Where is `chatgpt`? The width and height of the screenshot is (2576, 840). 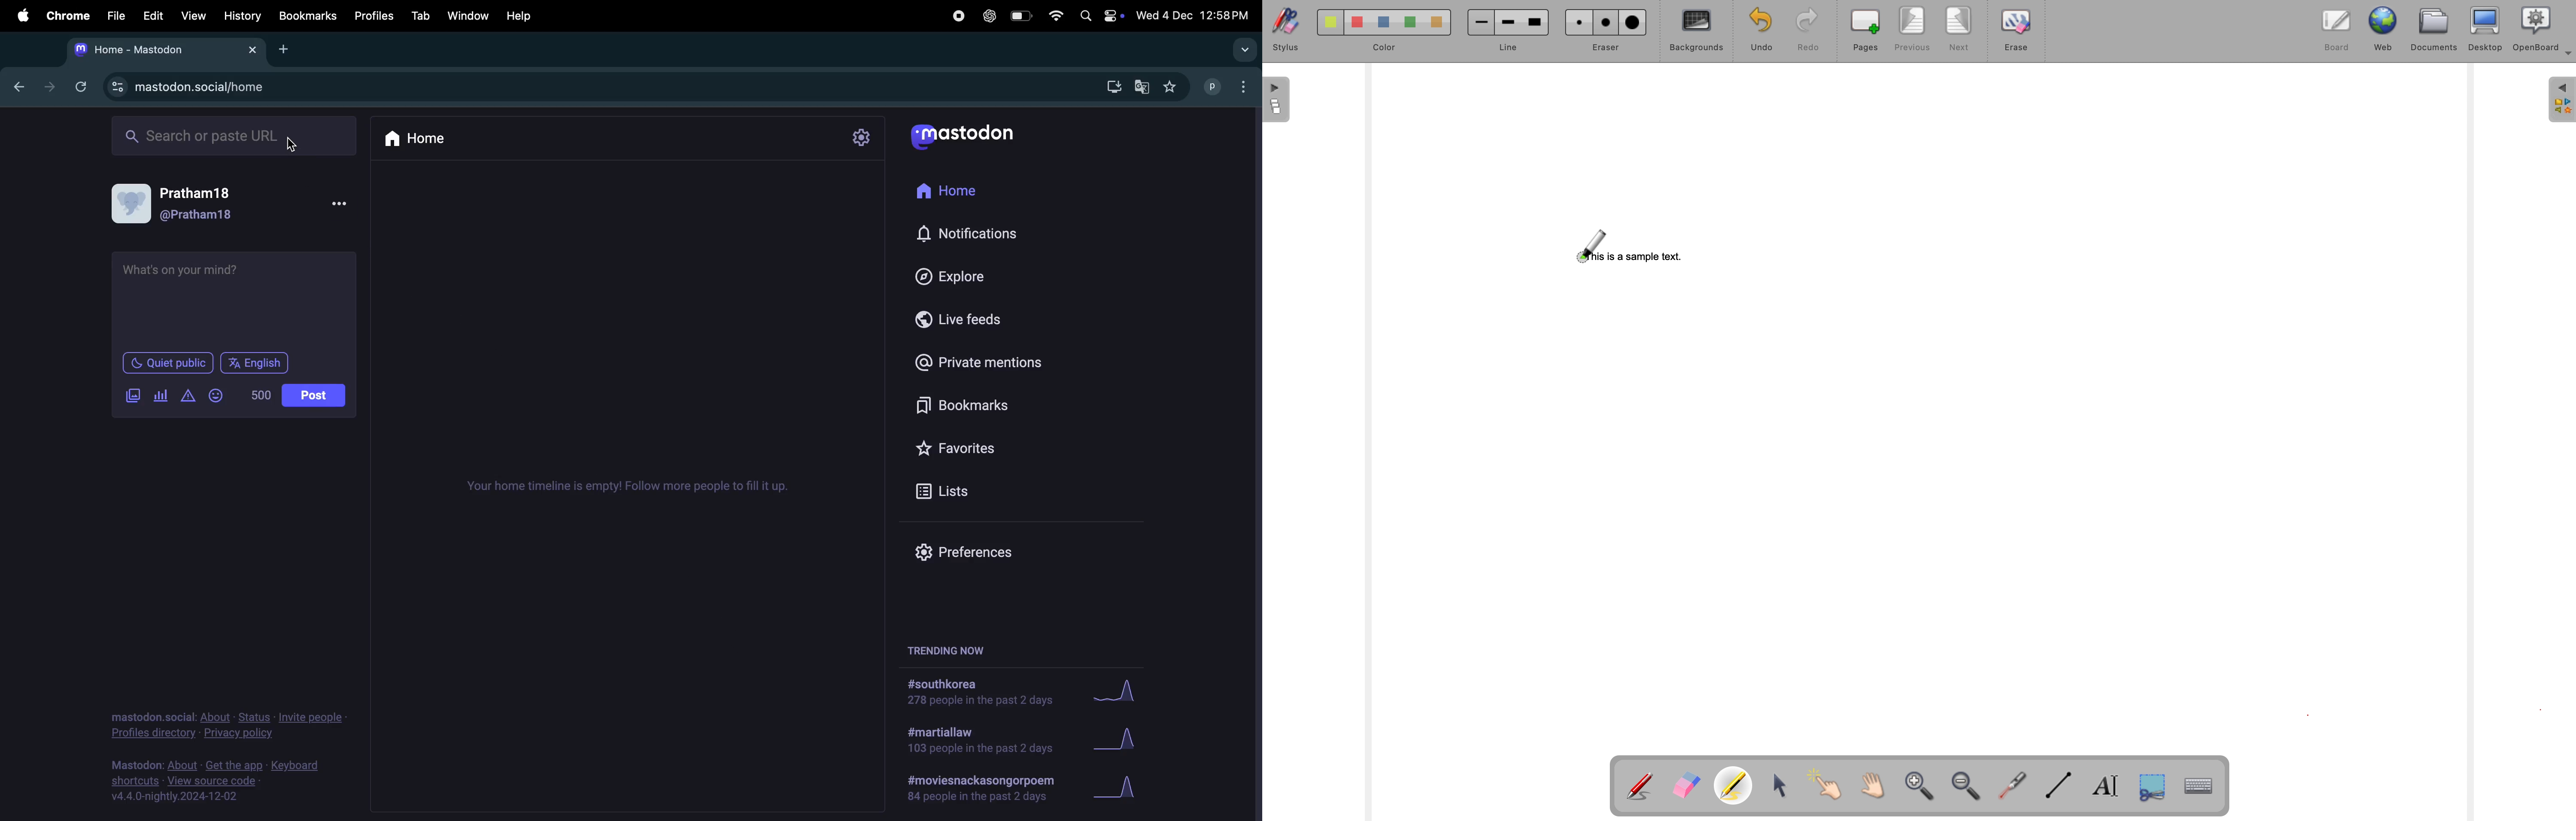 chatgpt is located at coordinates (990, 15).